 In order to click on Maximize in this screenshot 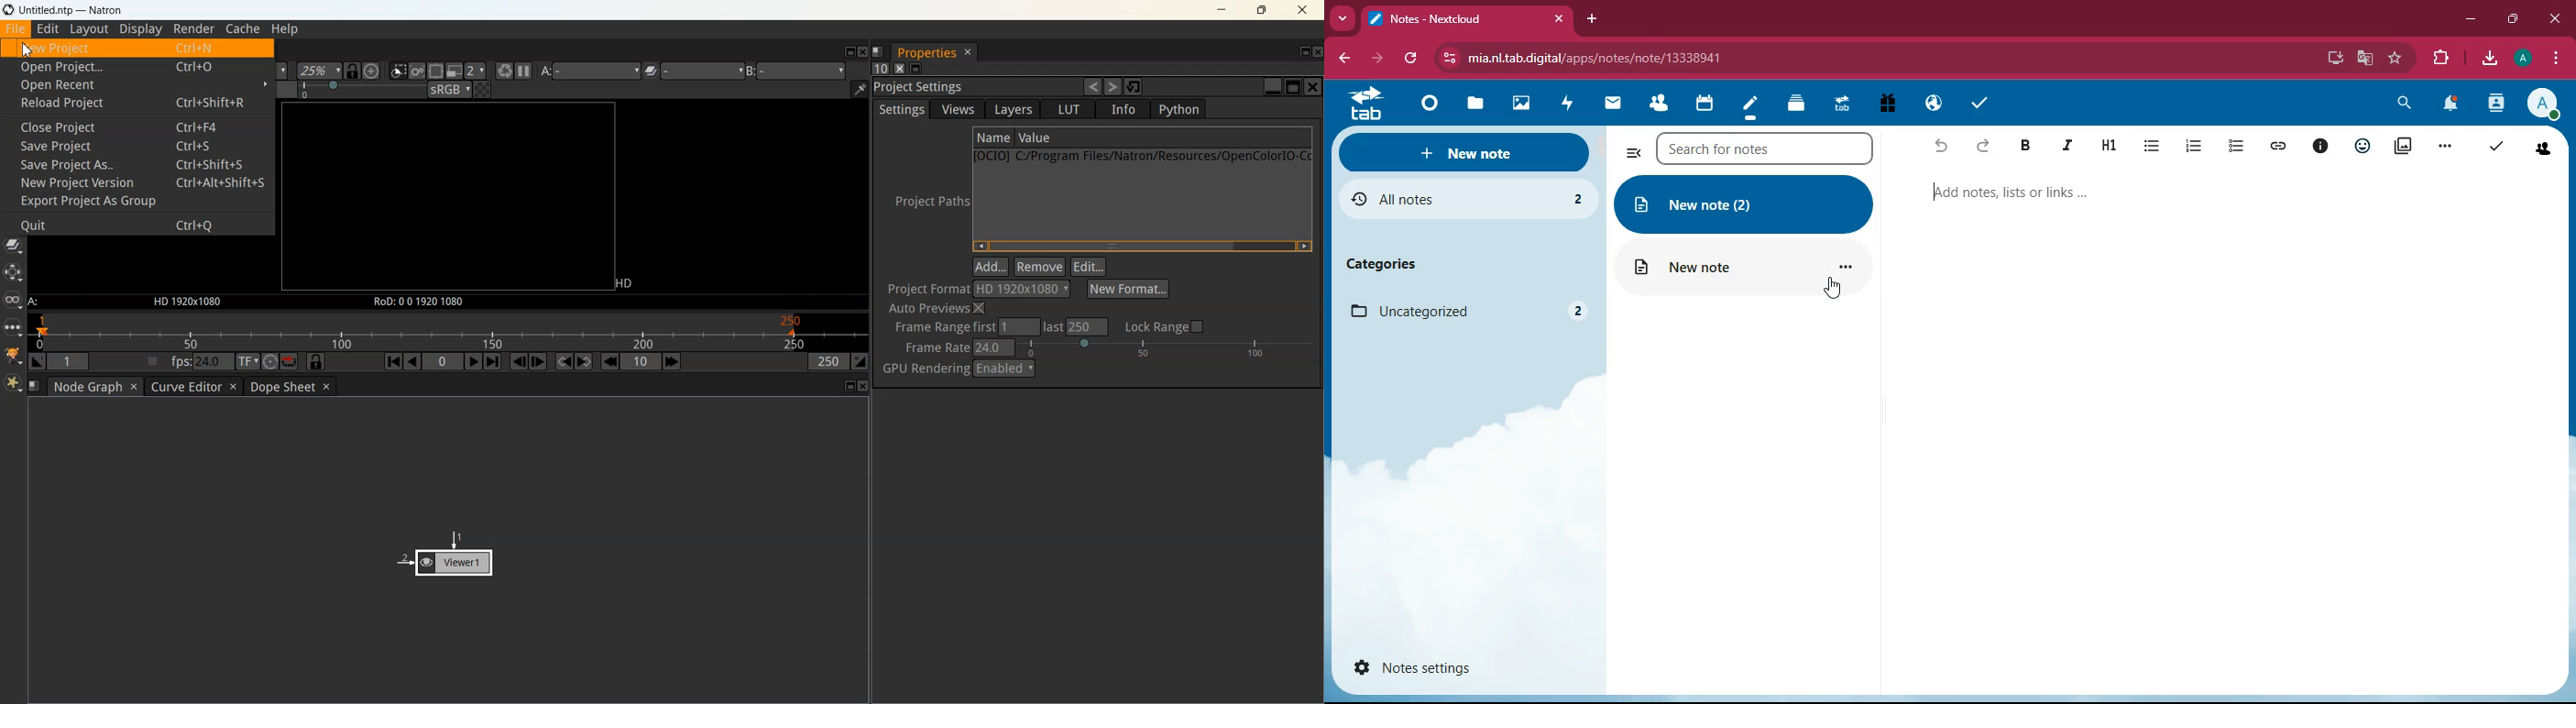, I will do `click(1294, 86)`.